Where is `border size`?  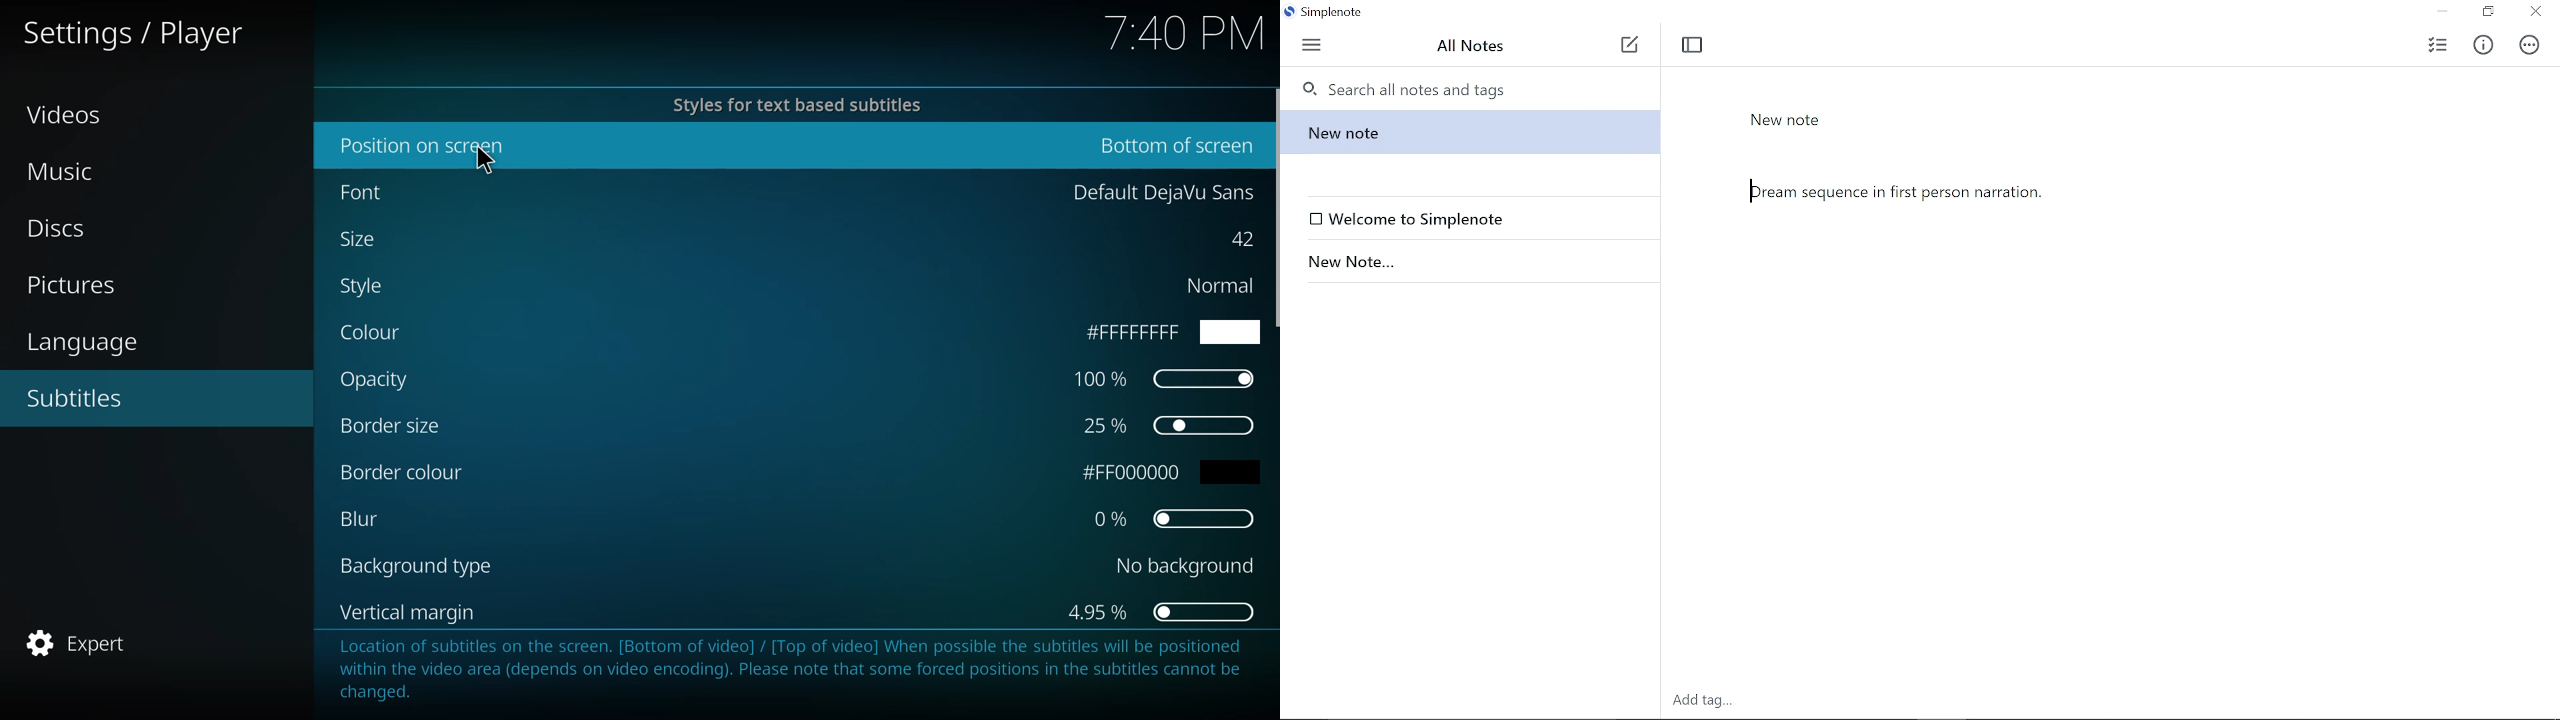 border size is located at coordinates (393, 425).